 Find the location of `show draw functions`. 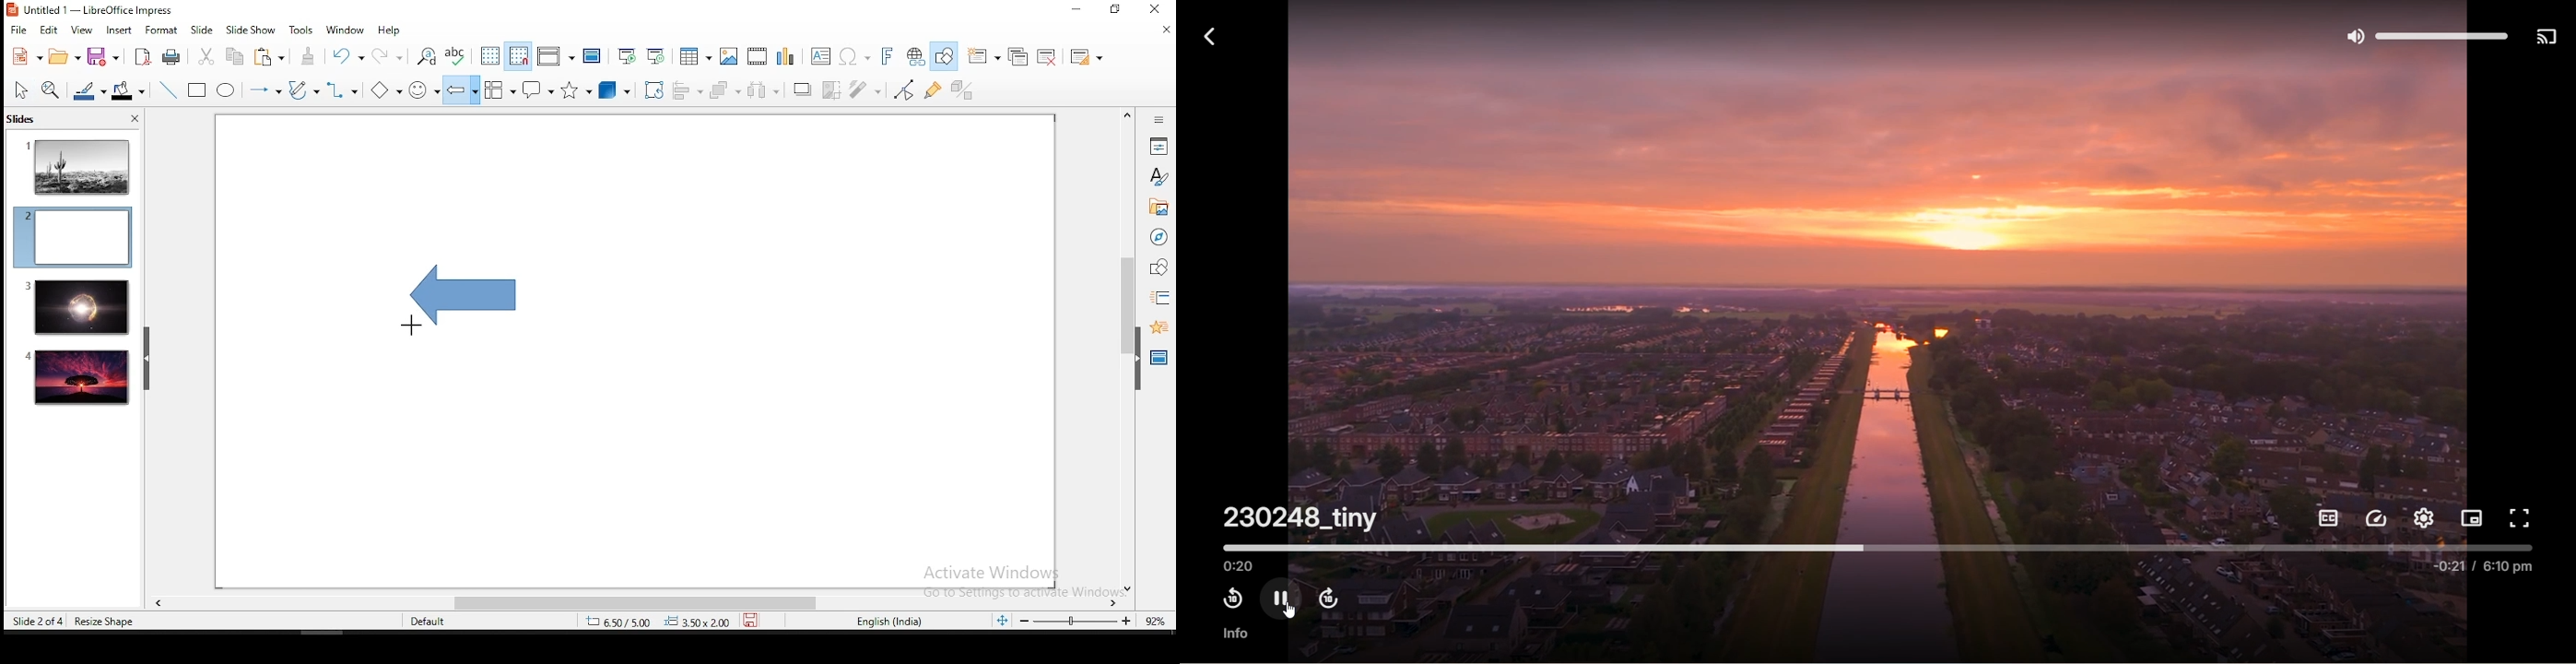

show draw functions is located at coordinates (946, 56).